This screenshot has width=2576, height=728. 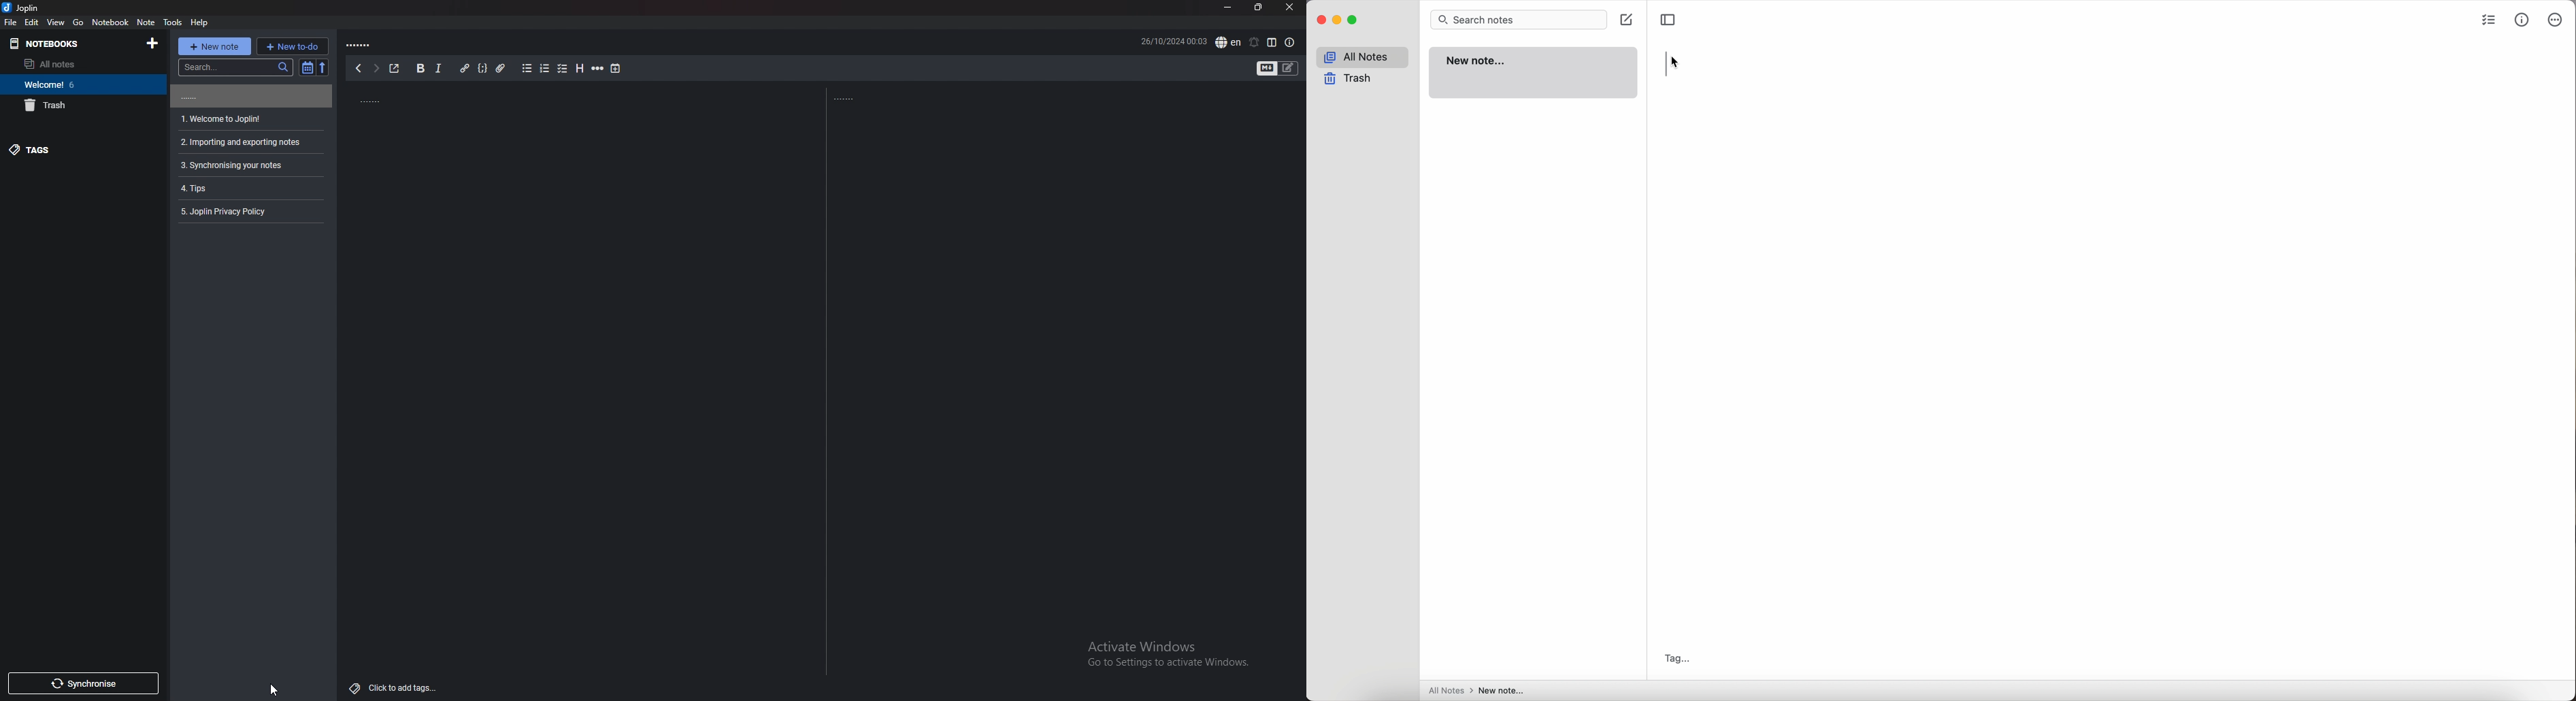 What do you see at coordinates (1672, 66) in the screenshot?
I see `right click` at bounding box center [1672, 66].